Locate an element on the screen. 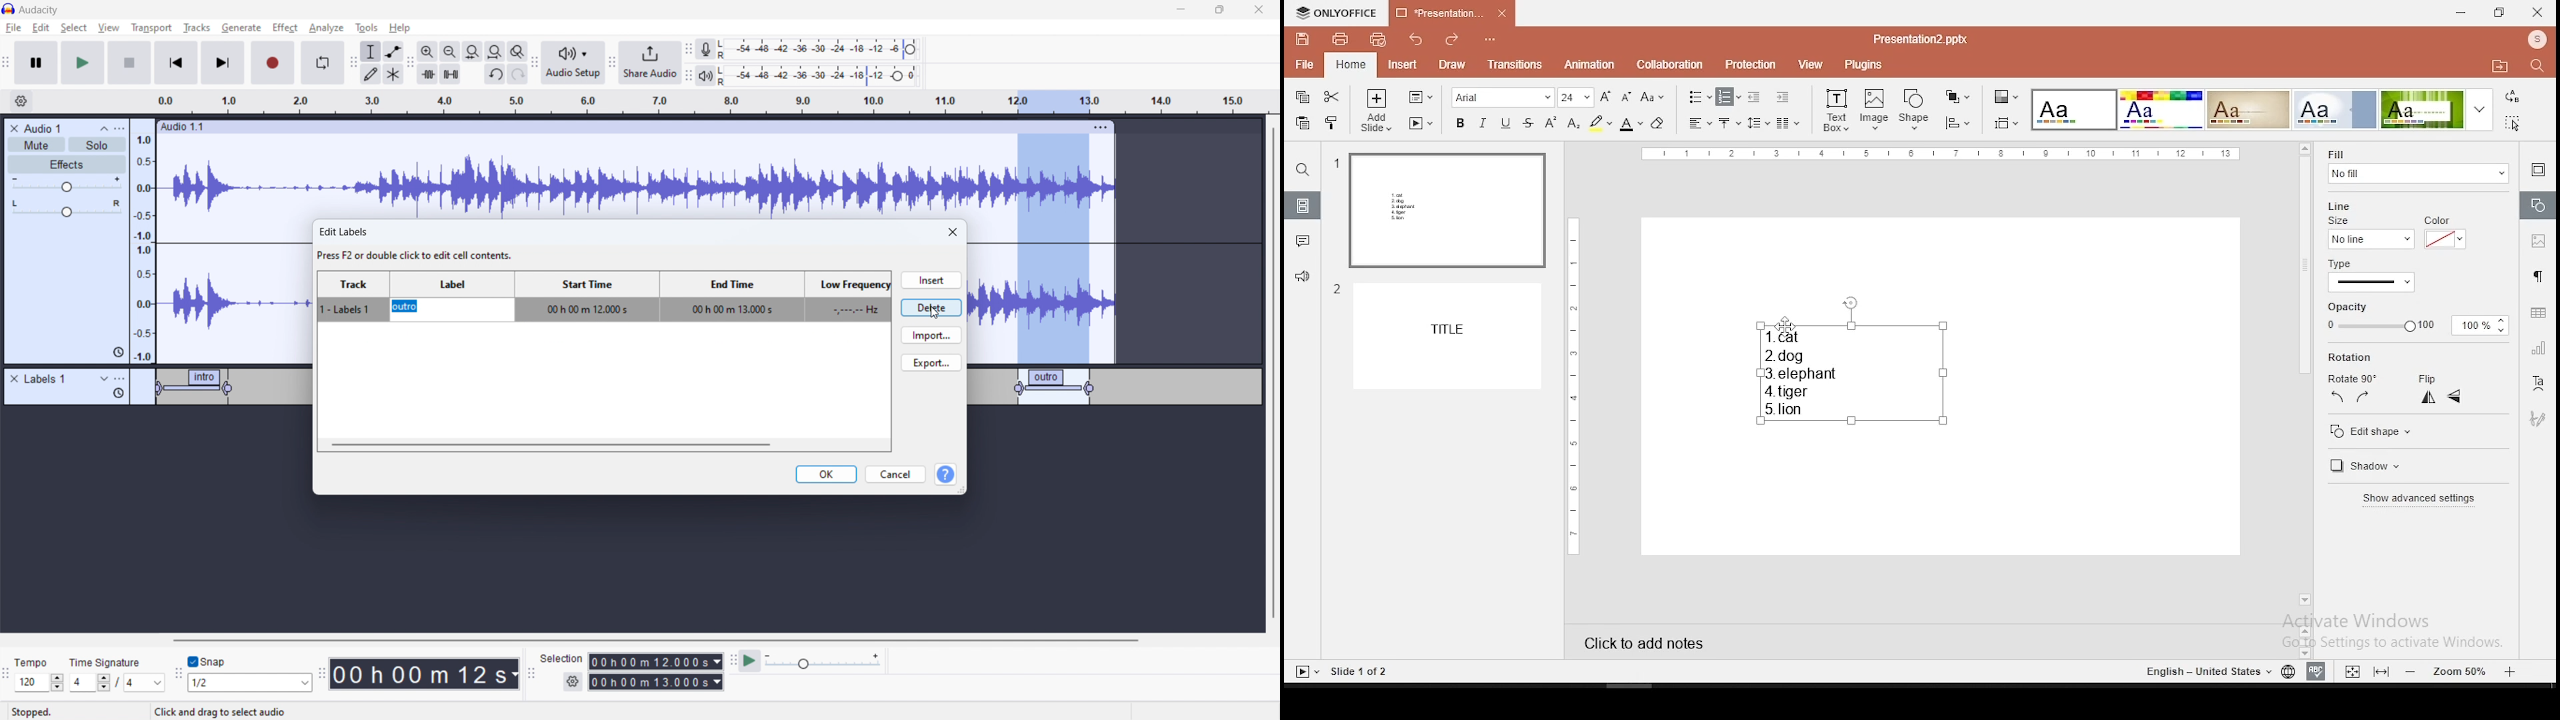 The width and height of the screenshot is (2576, 728). select slide size is located at coordinates (2007, 122).